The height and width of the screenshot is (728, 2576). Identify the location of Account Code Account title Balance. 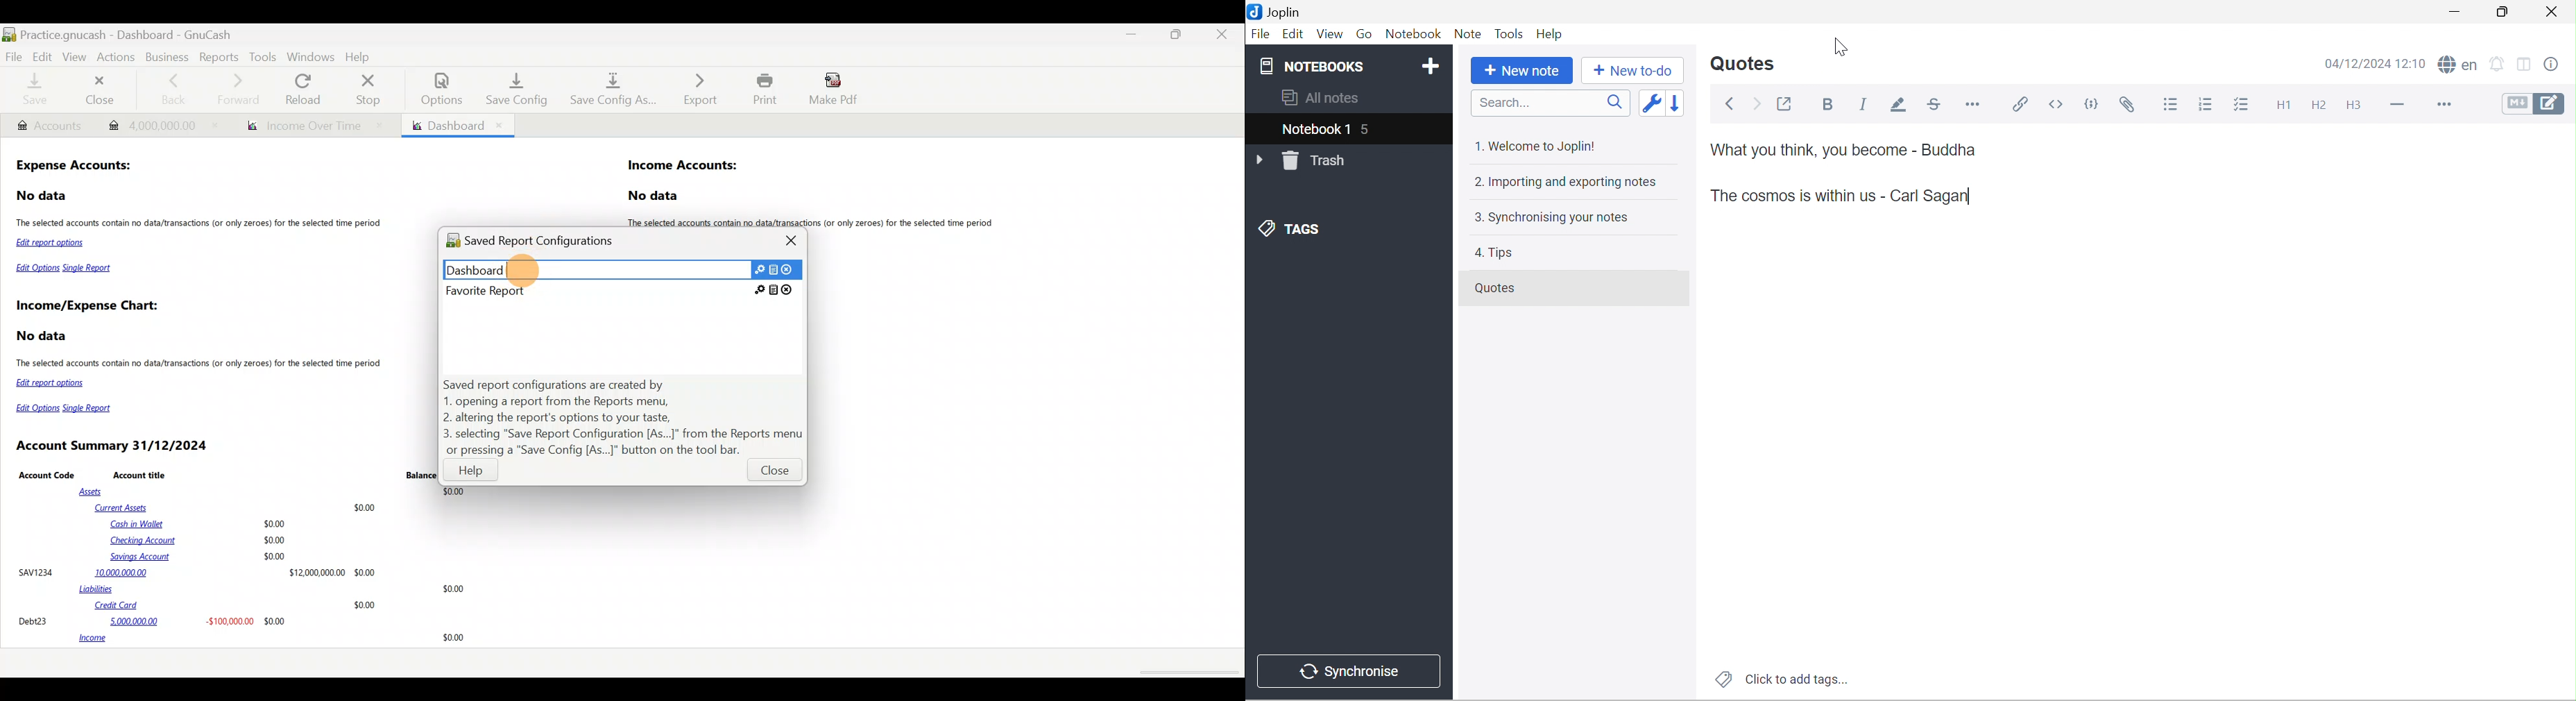
(228, 474).